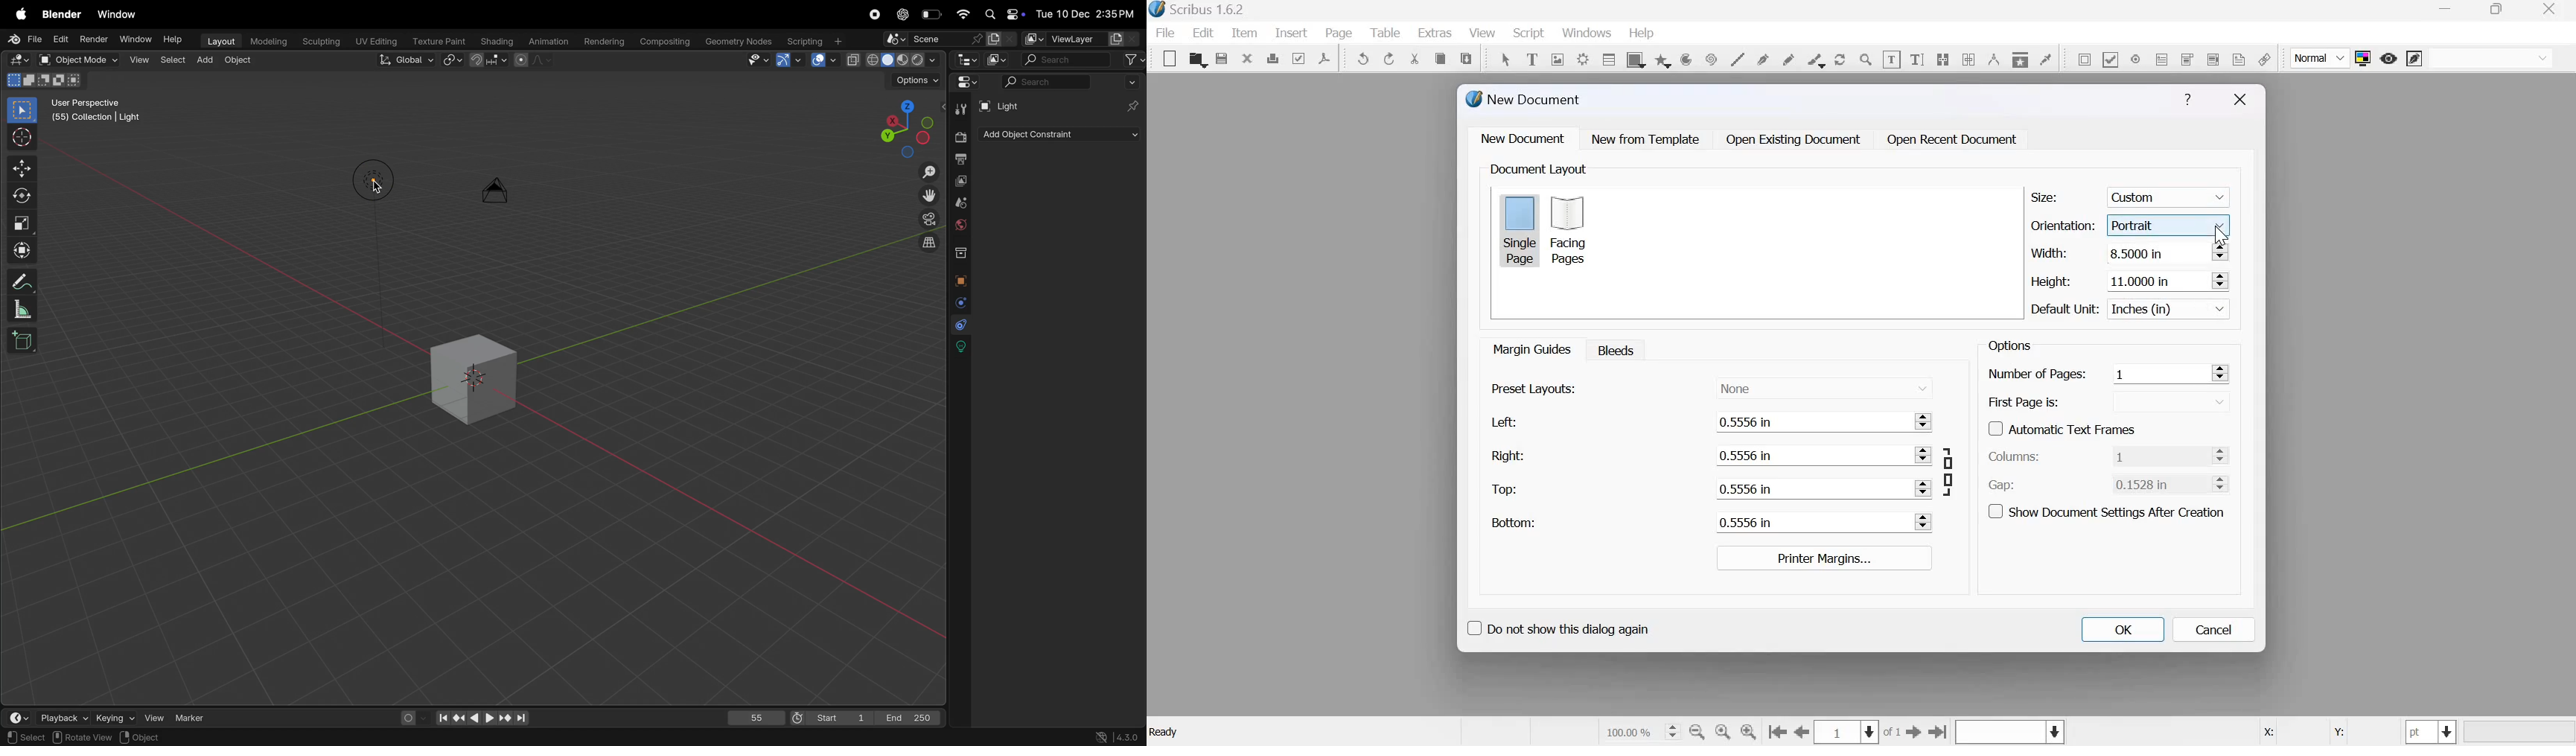  I want to click on New Document, so click(1525, 99).